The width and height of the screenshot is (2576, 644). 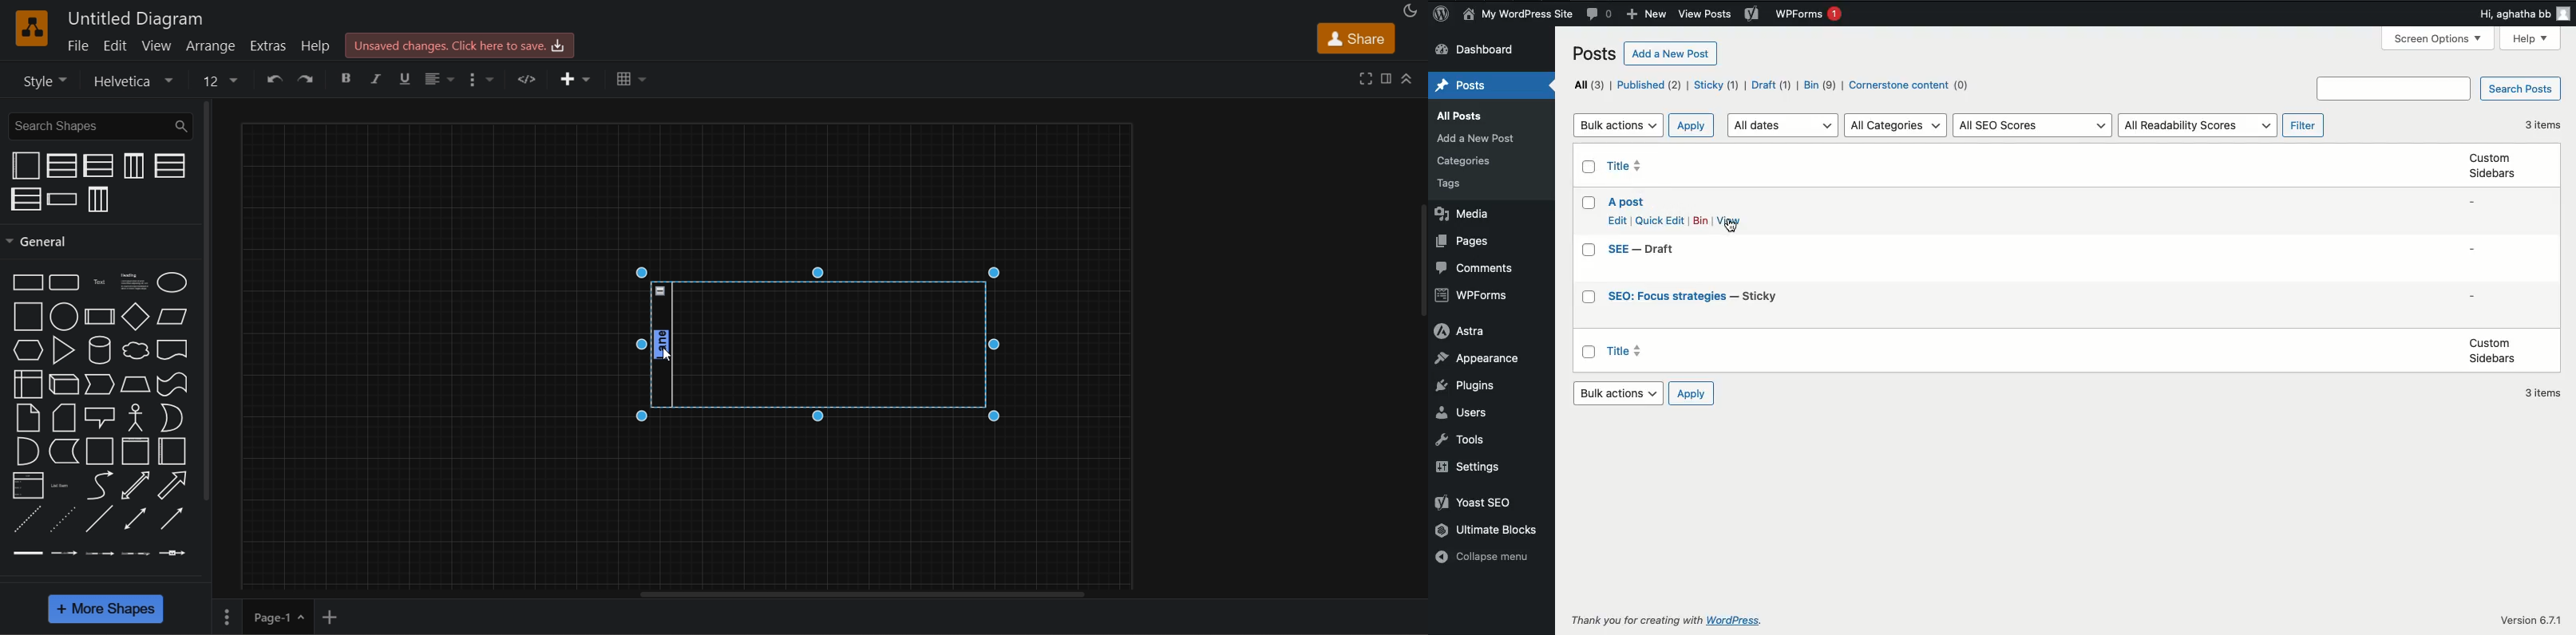 What do you see at coordinates (107, 610) in the screenshot?
I see `more shapes` at bounding box center [107, 610].